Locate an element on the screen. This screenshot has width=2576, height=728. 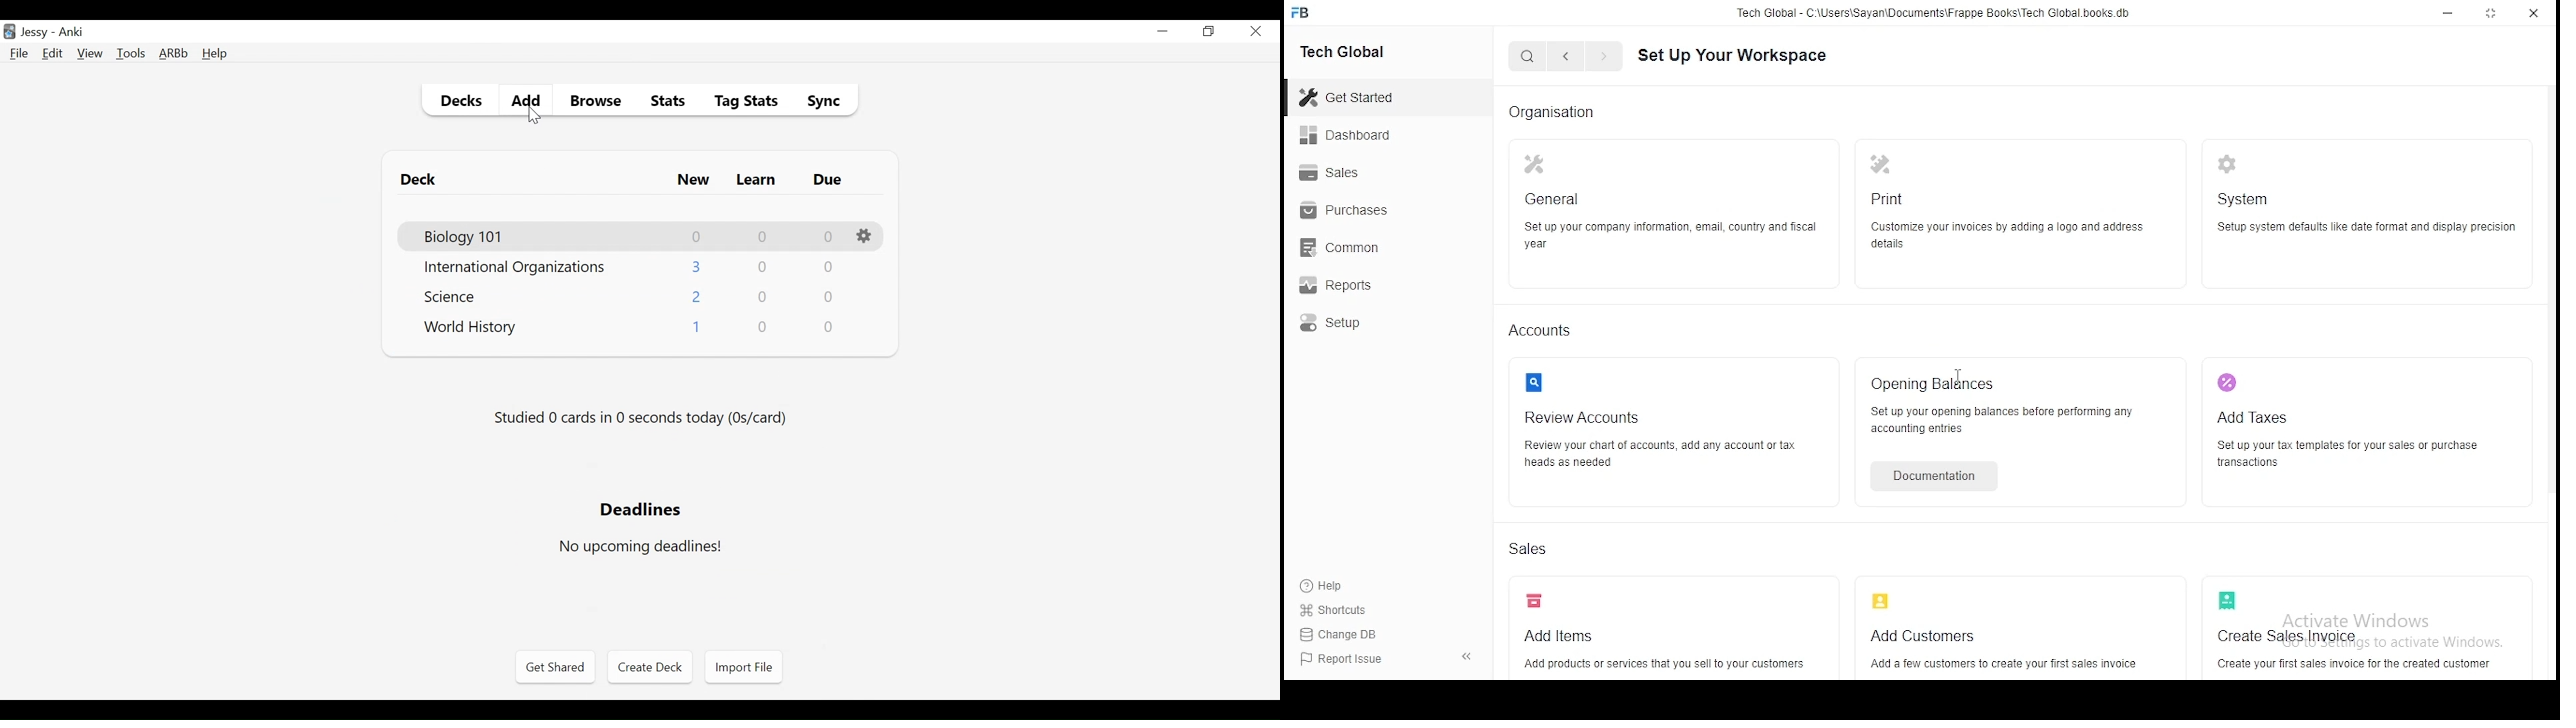
minimize  is located at coordinates (2450, 14).